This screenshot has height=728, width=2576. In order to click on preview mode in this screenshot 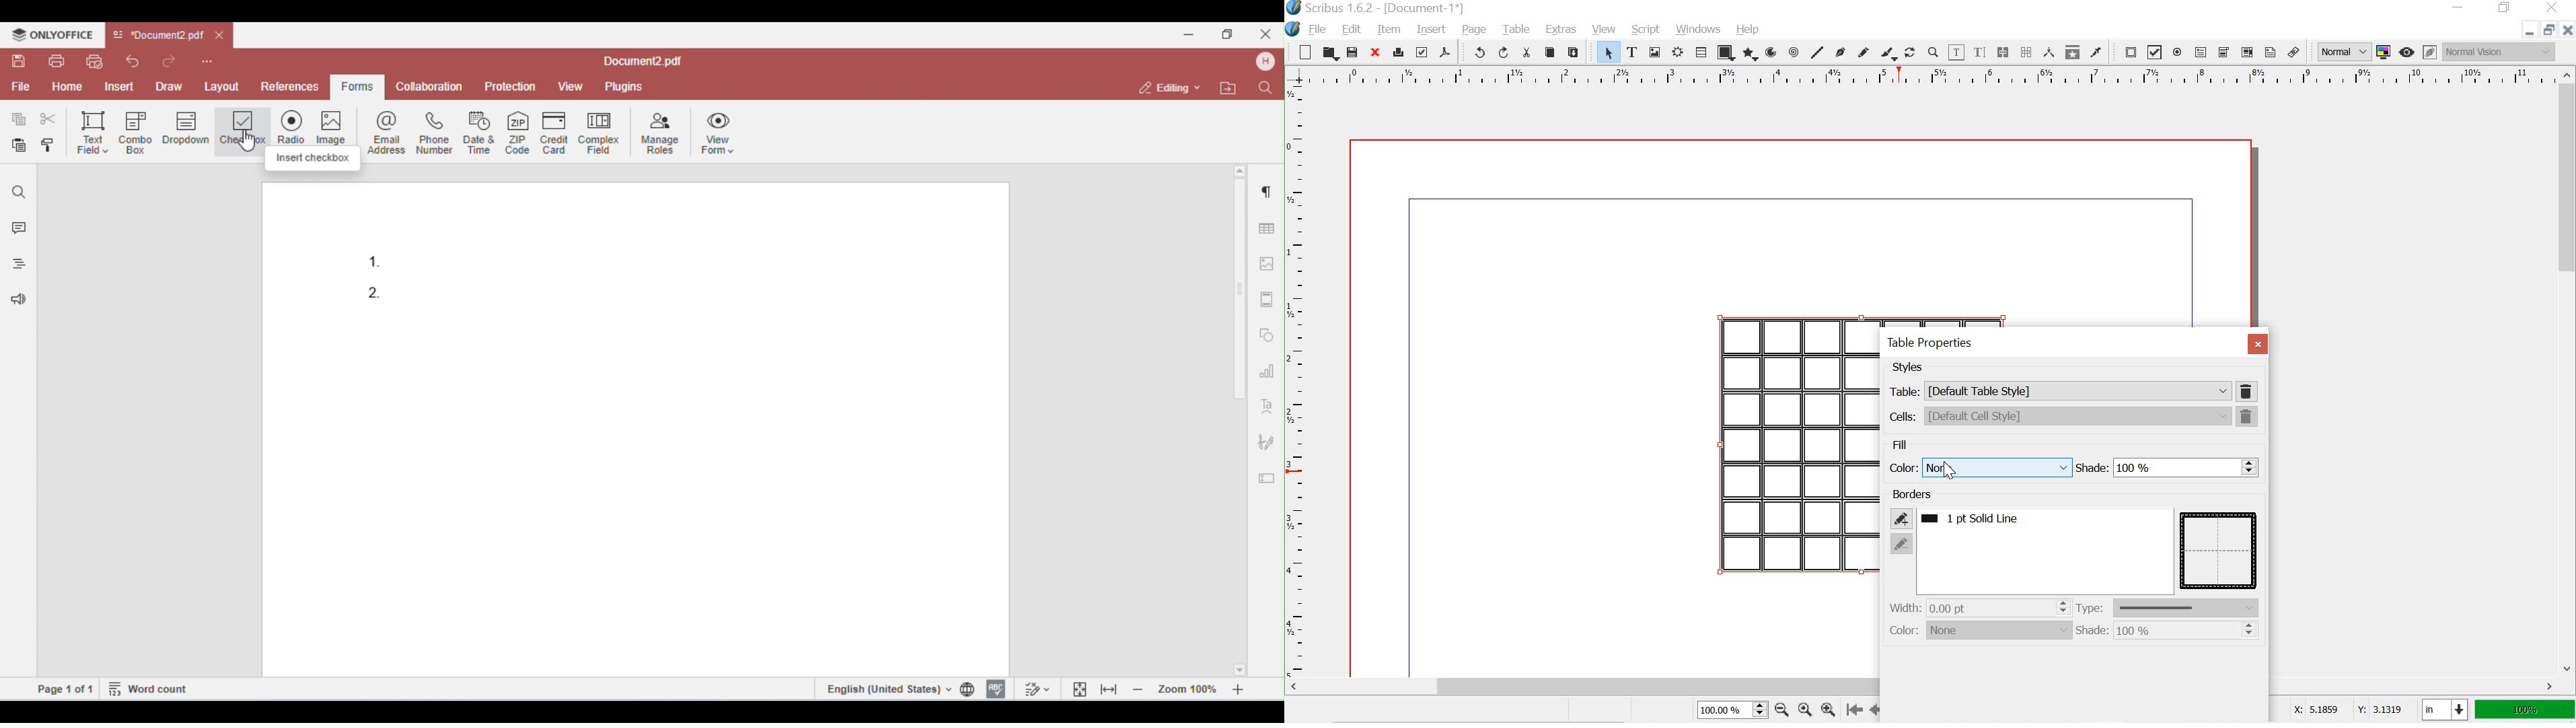, I will do `click(2406, 53)`.